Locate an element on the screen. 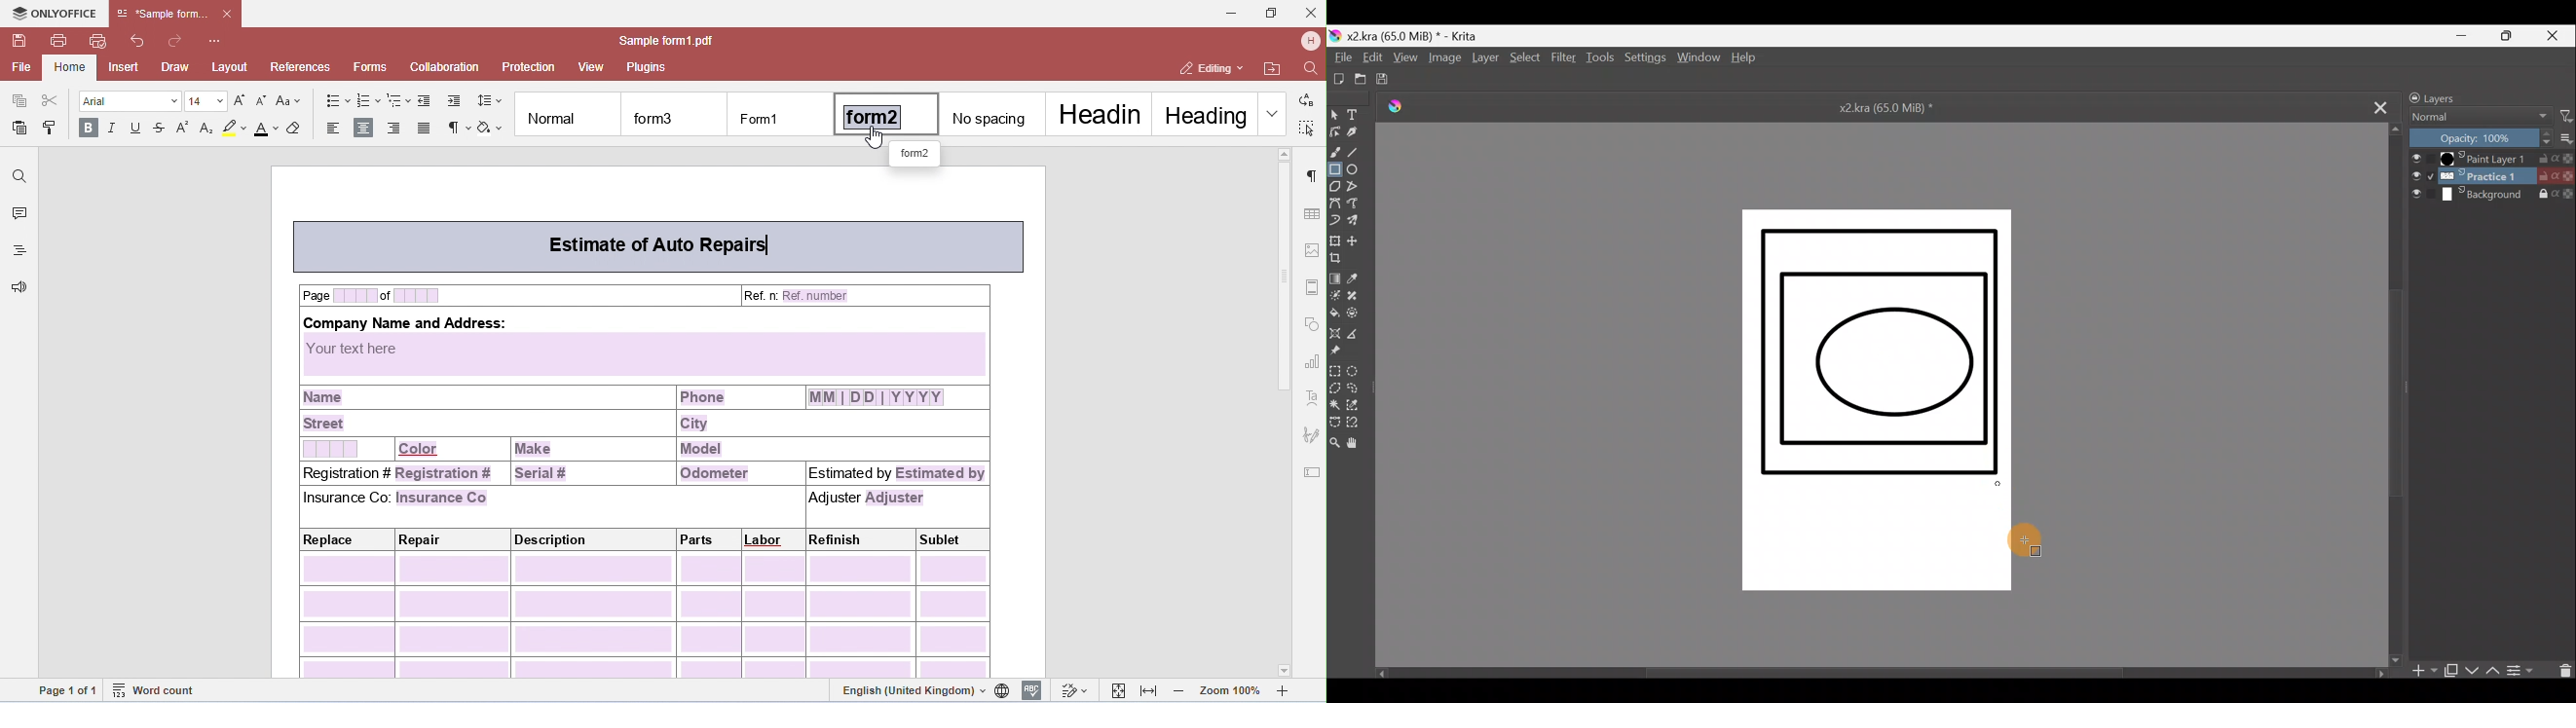 Image resolution: width=2576 pixels, height=728 pixels. Zoom tool is located at coordinates (1334, 441).